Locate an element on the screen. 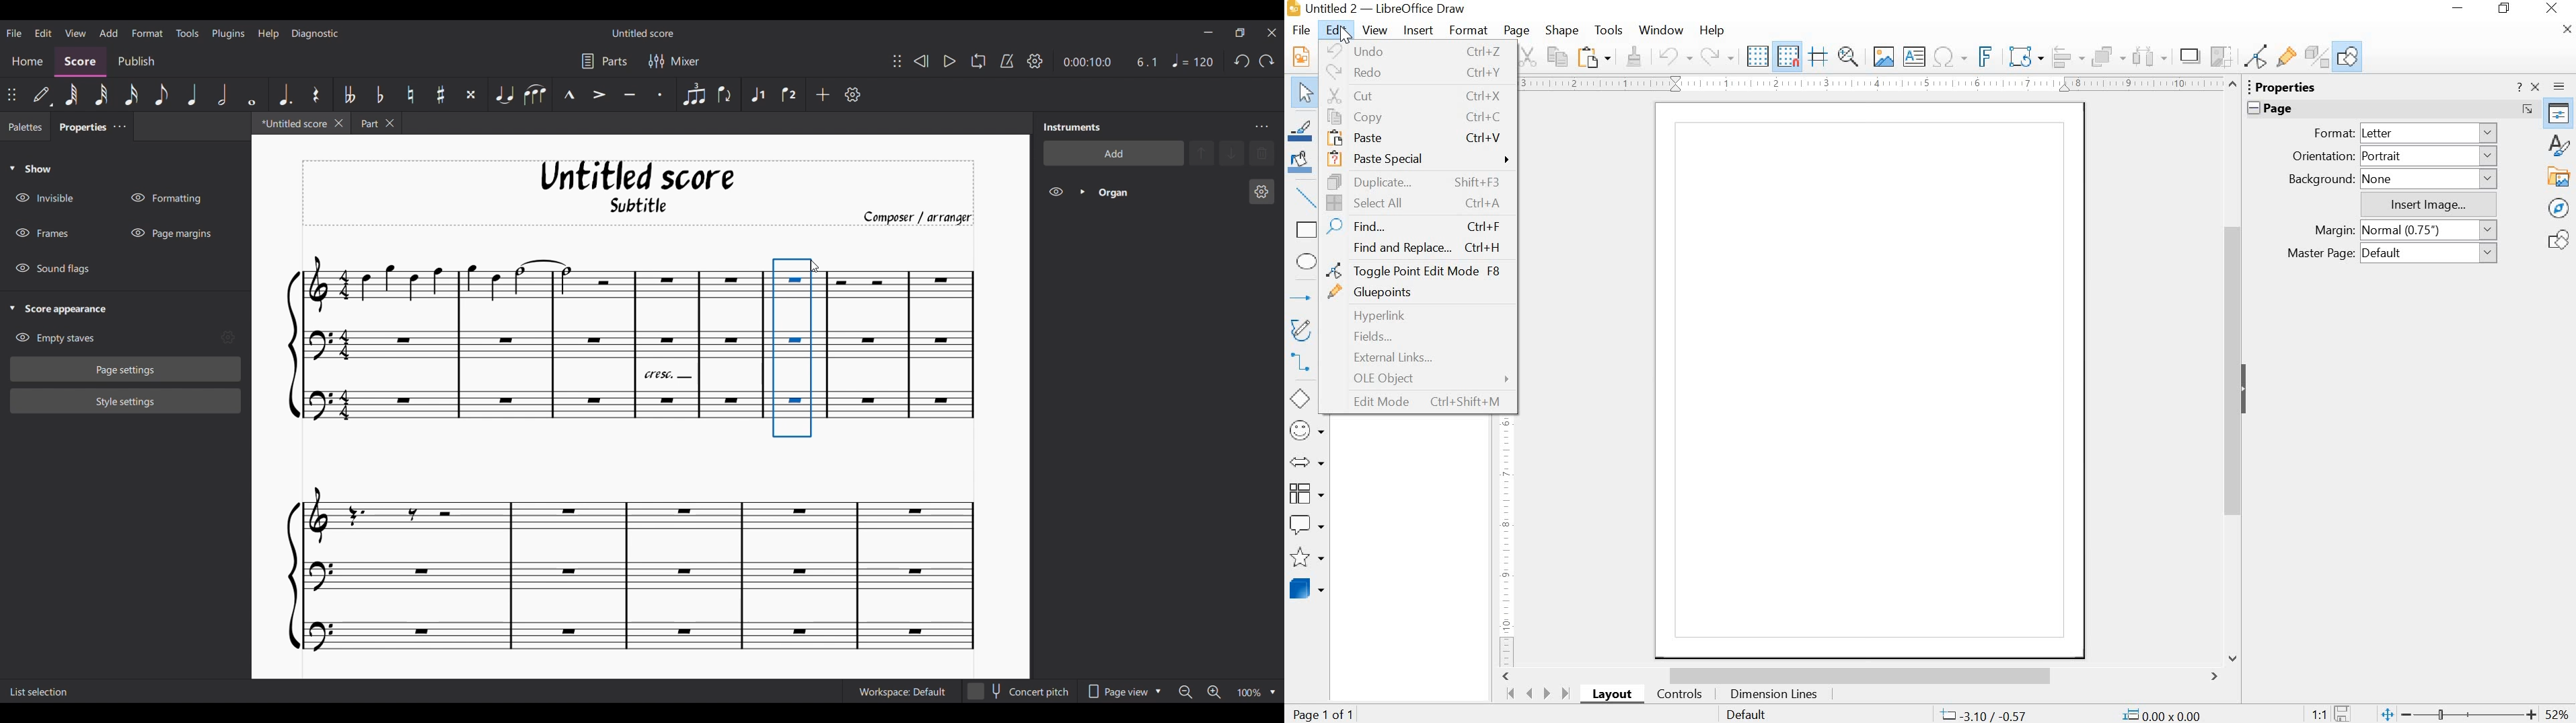  move pages is located at coordinates (1538, 693).